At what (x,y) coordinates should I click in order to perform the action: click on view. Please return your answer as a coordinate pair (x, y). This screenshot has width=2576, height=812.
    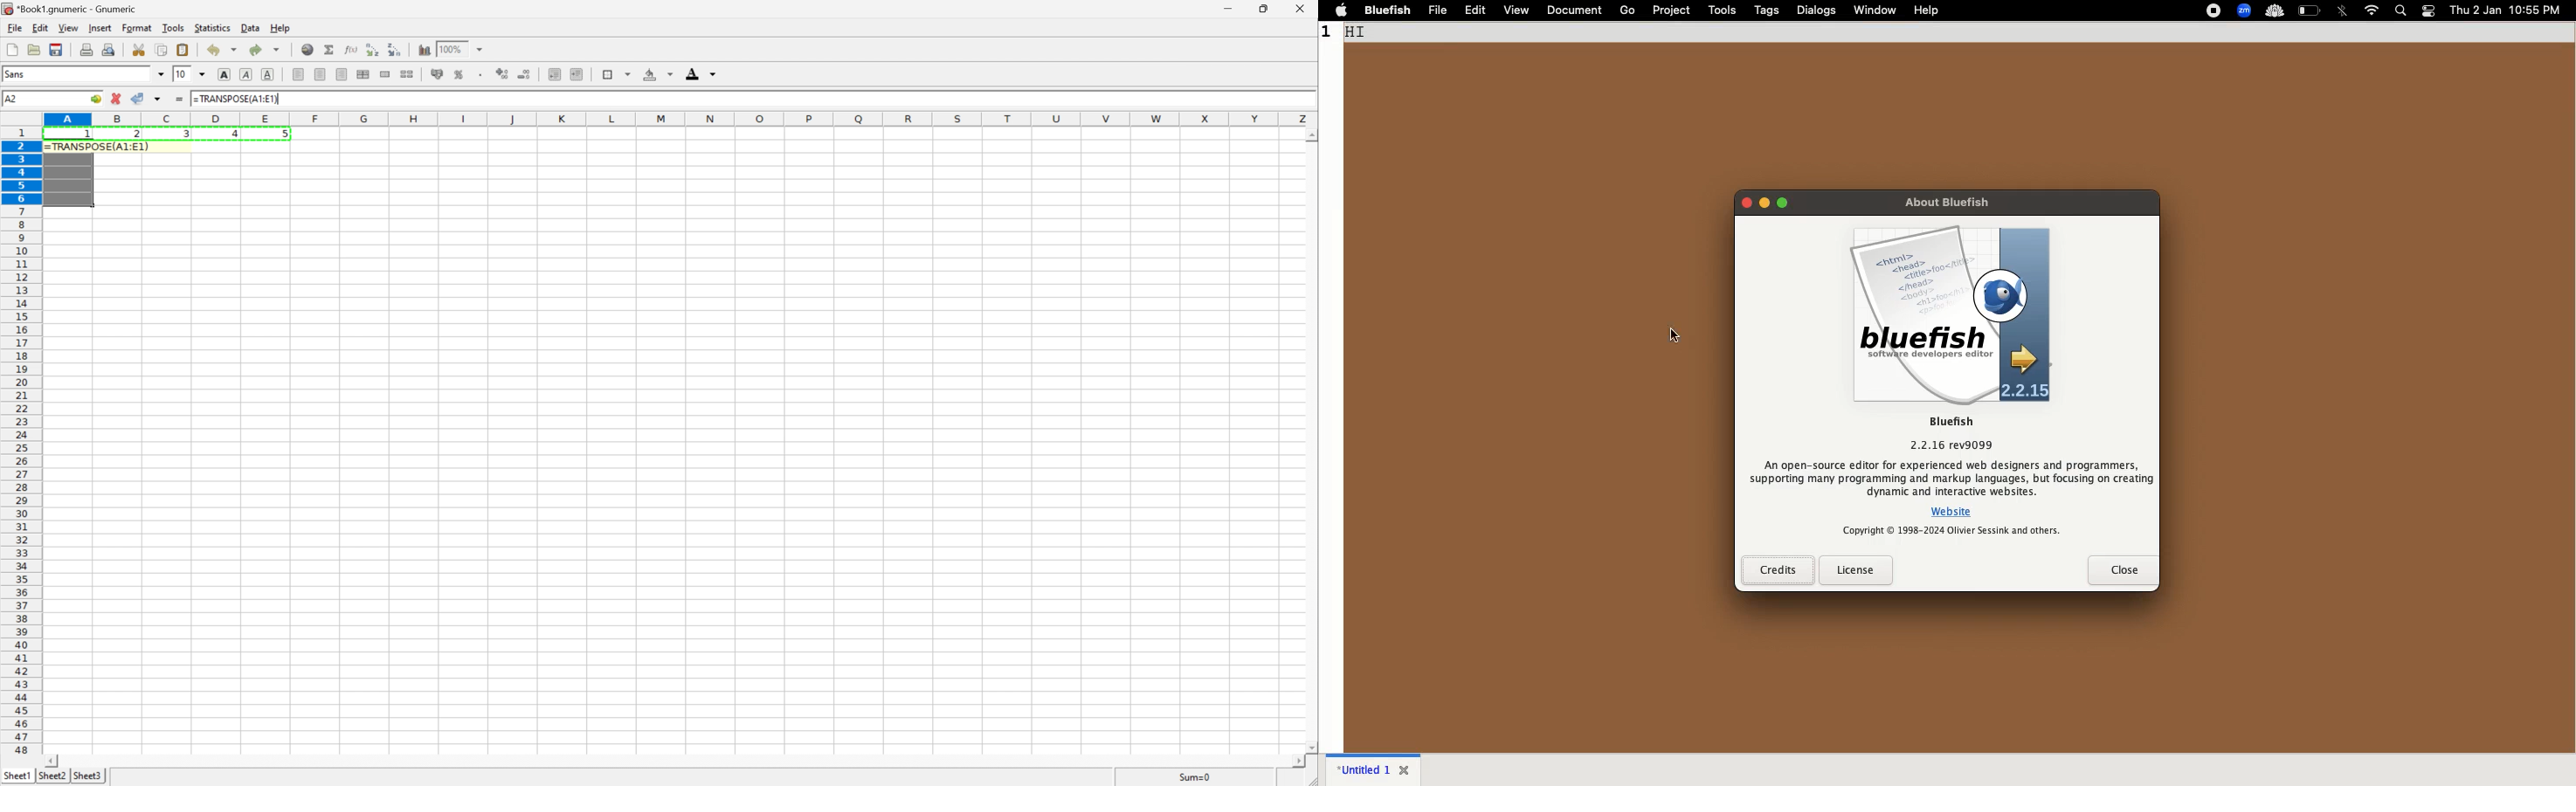
    Looking at the image, I should click on (67, 28).